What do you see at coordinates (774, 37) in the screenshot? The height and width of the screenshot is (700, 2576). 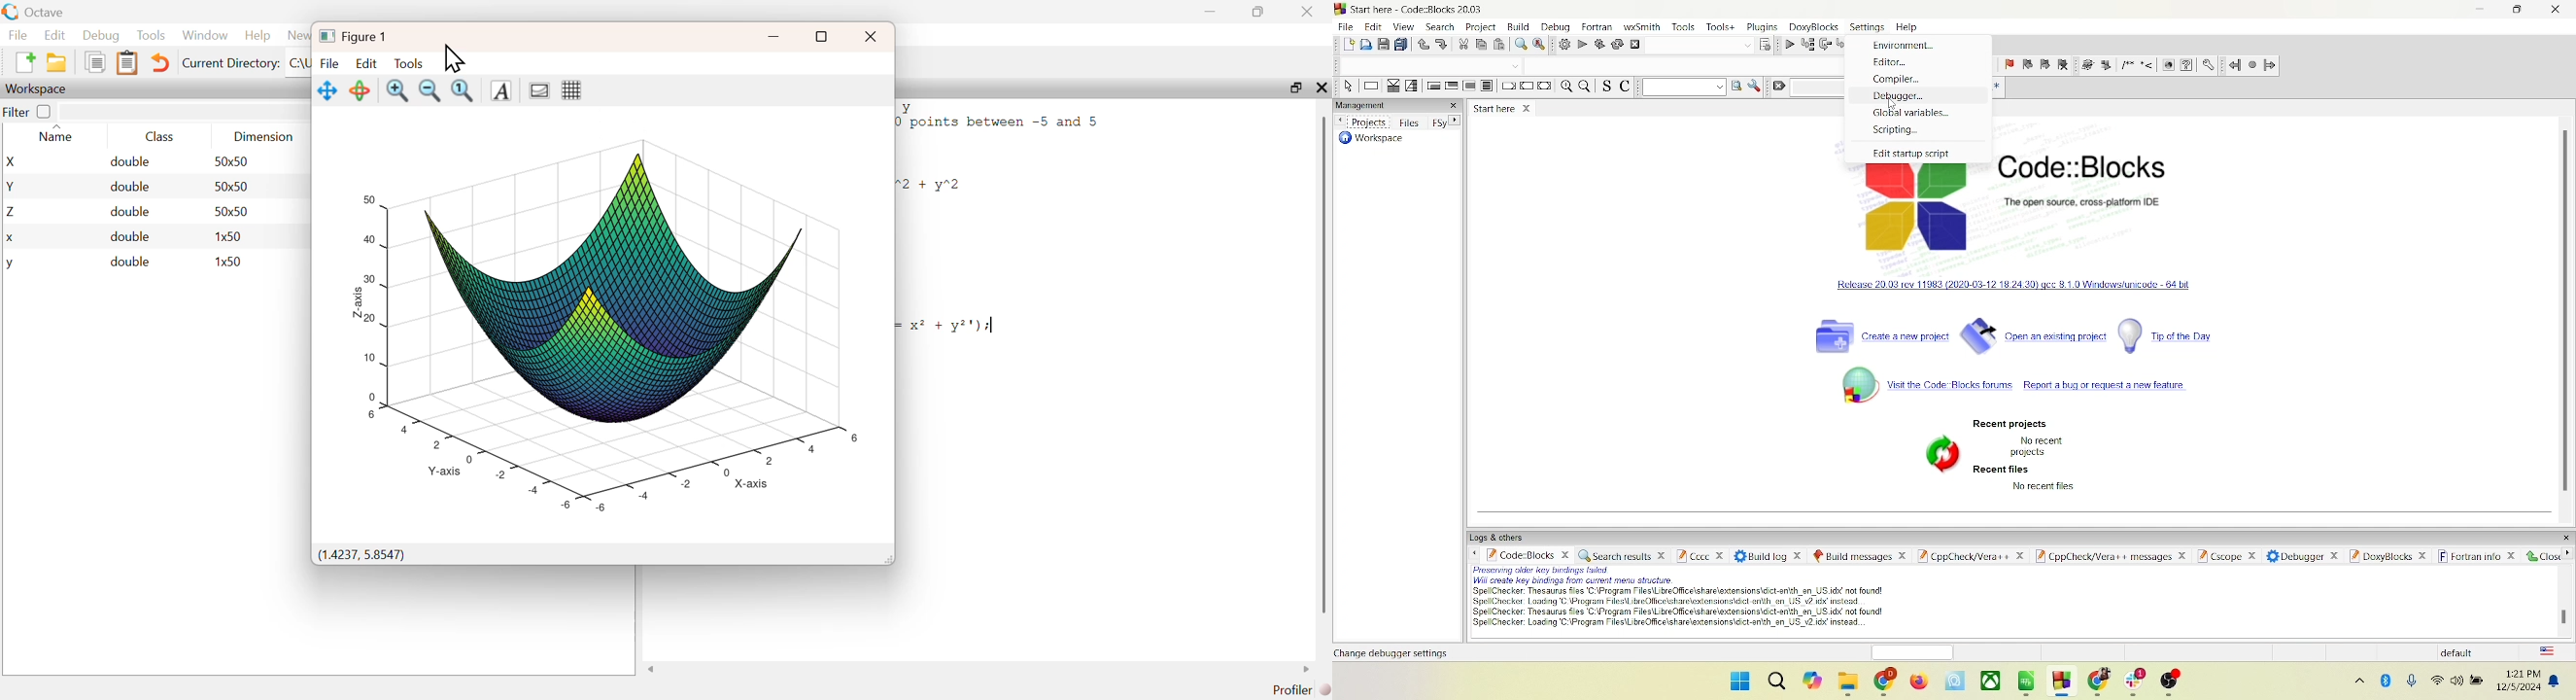 I see `minimize` at bounding box center [774, 37].